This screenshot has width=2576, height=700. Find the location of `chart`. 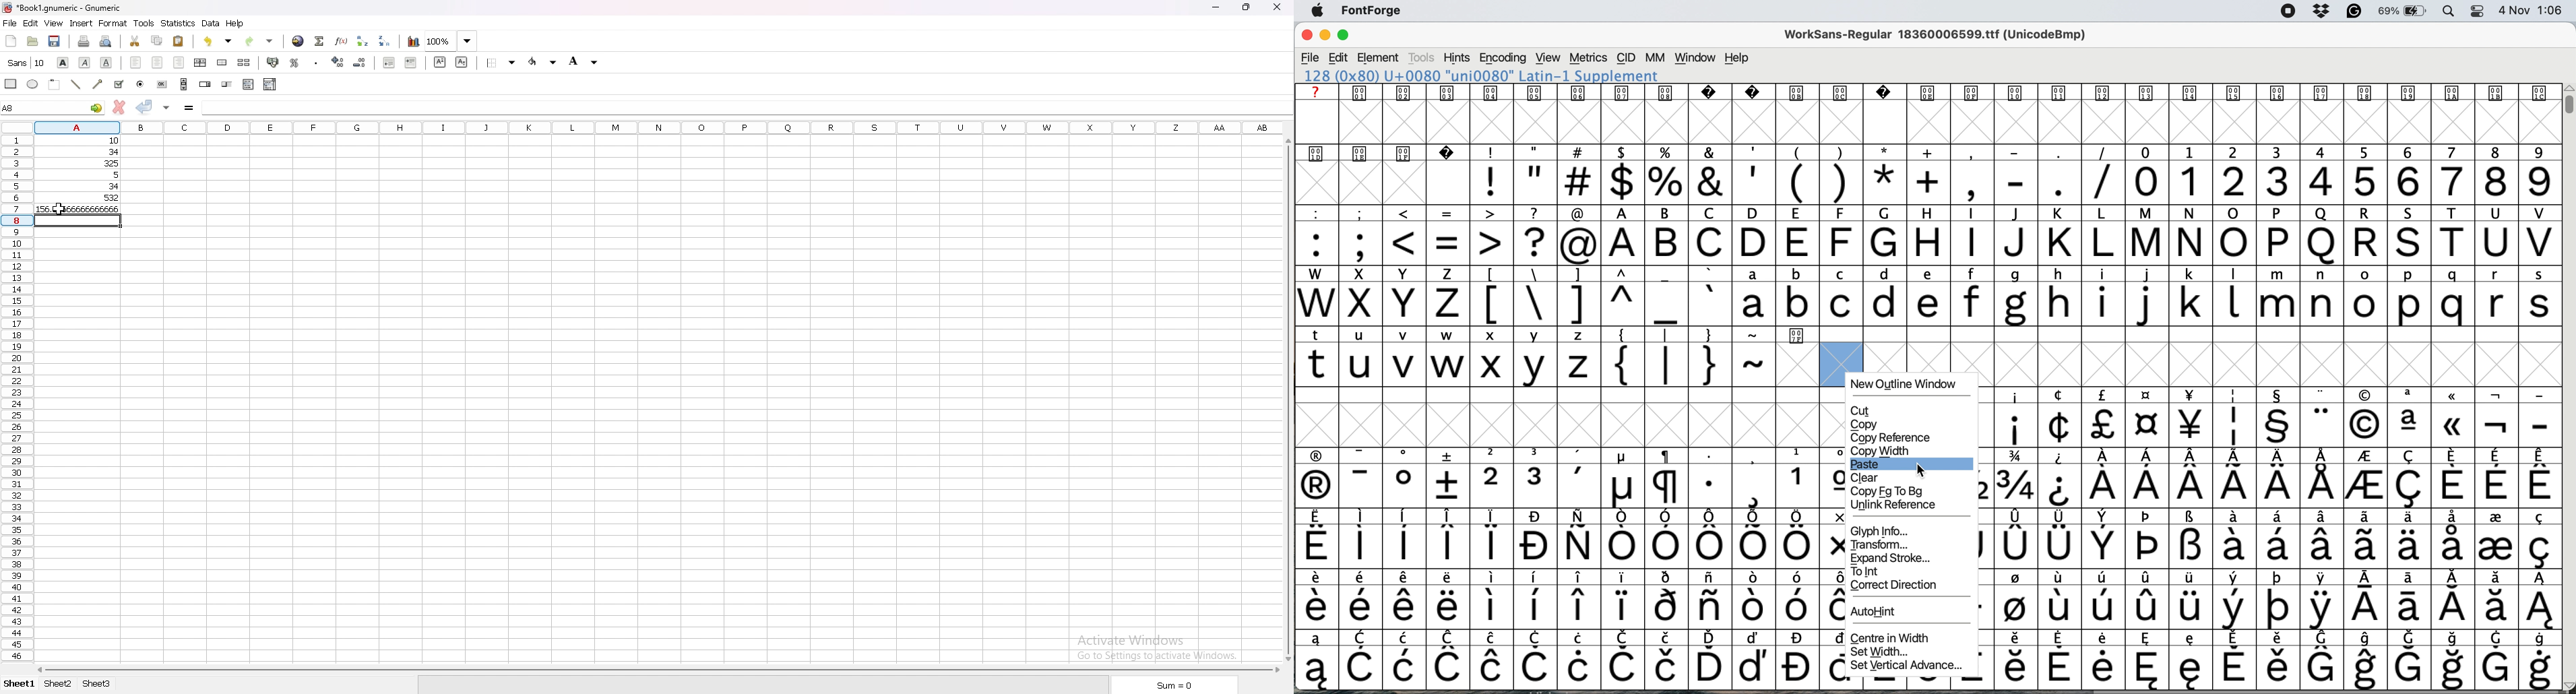

chart is located at coordinates (414, 42).